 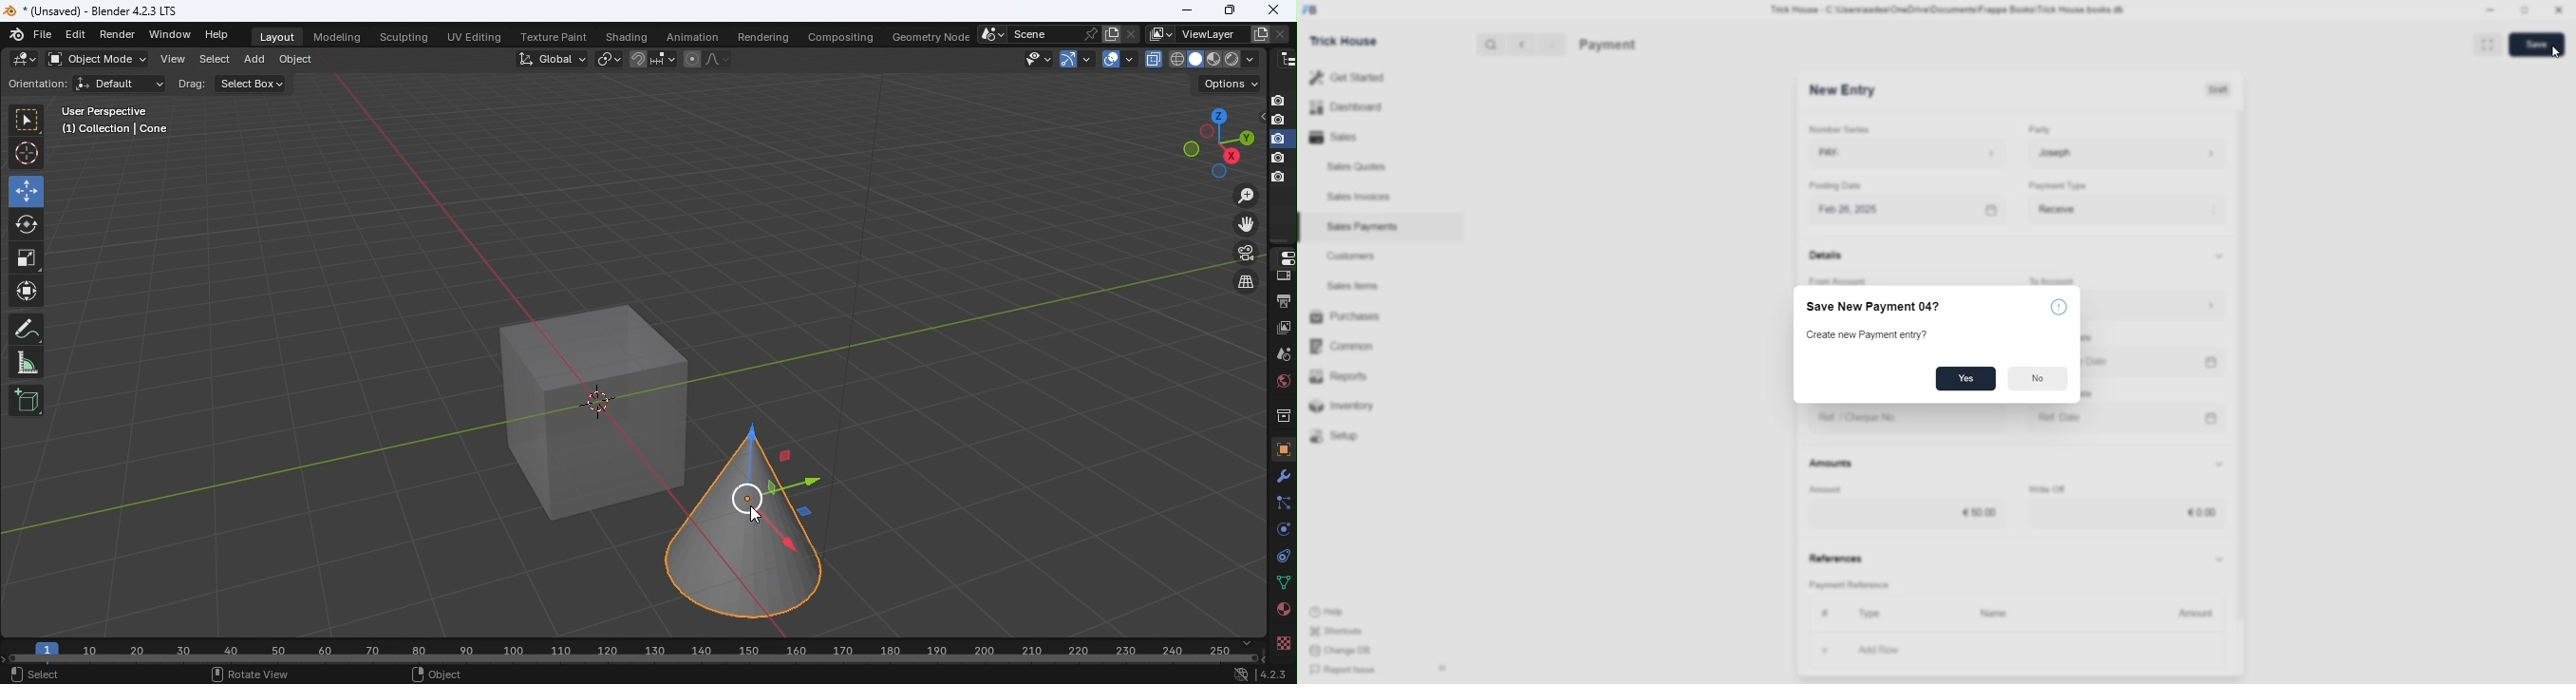 I want to click on References, so click(x=1835, y=556).